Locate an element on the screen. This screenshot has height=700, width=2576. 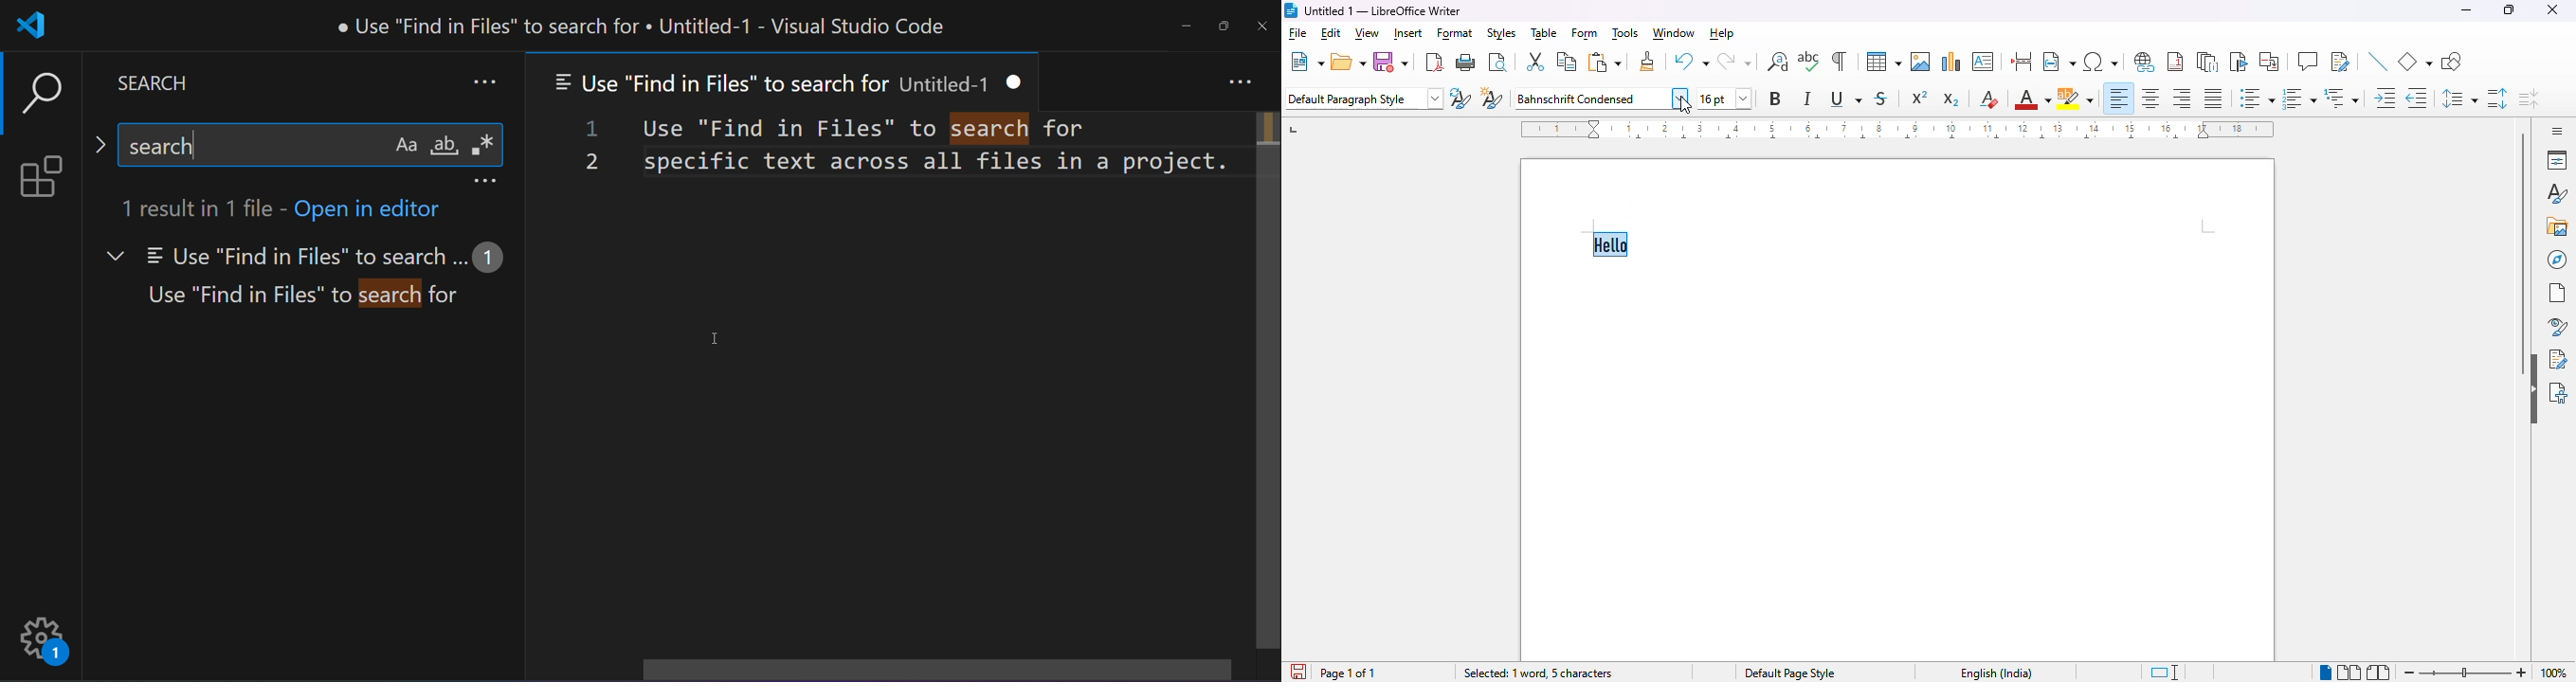
justified is located at coordinates (2213, 99).